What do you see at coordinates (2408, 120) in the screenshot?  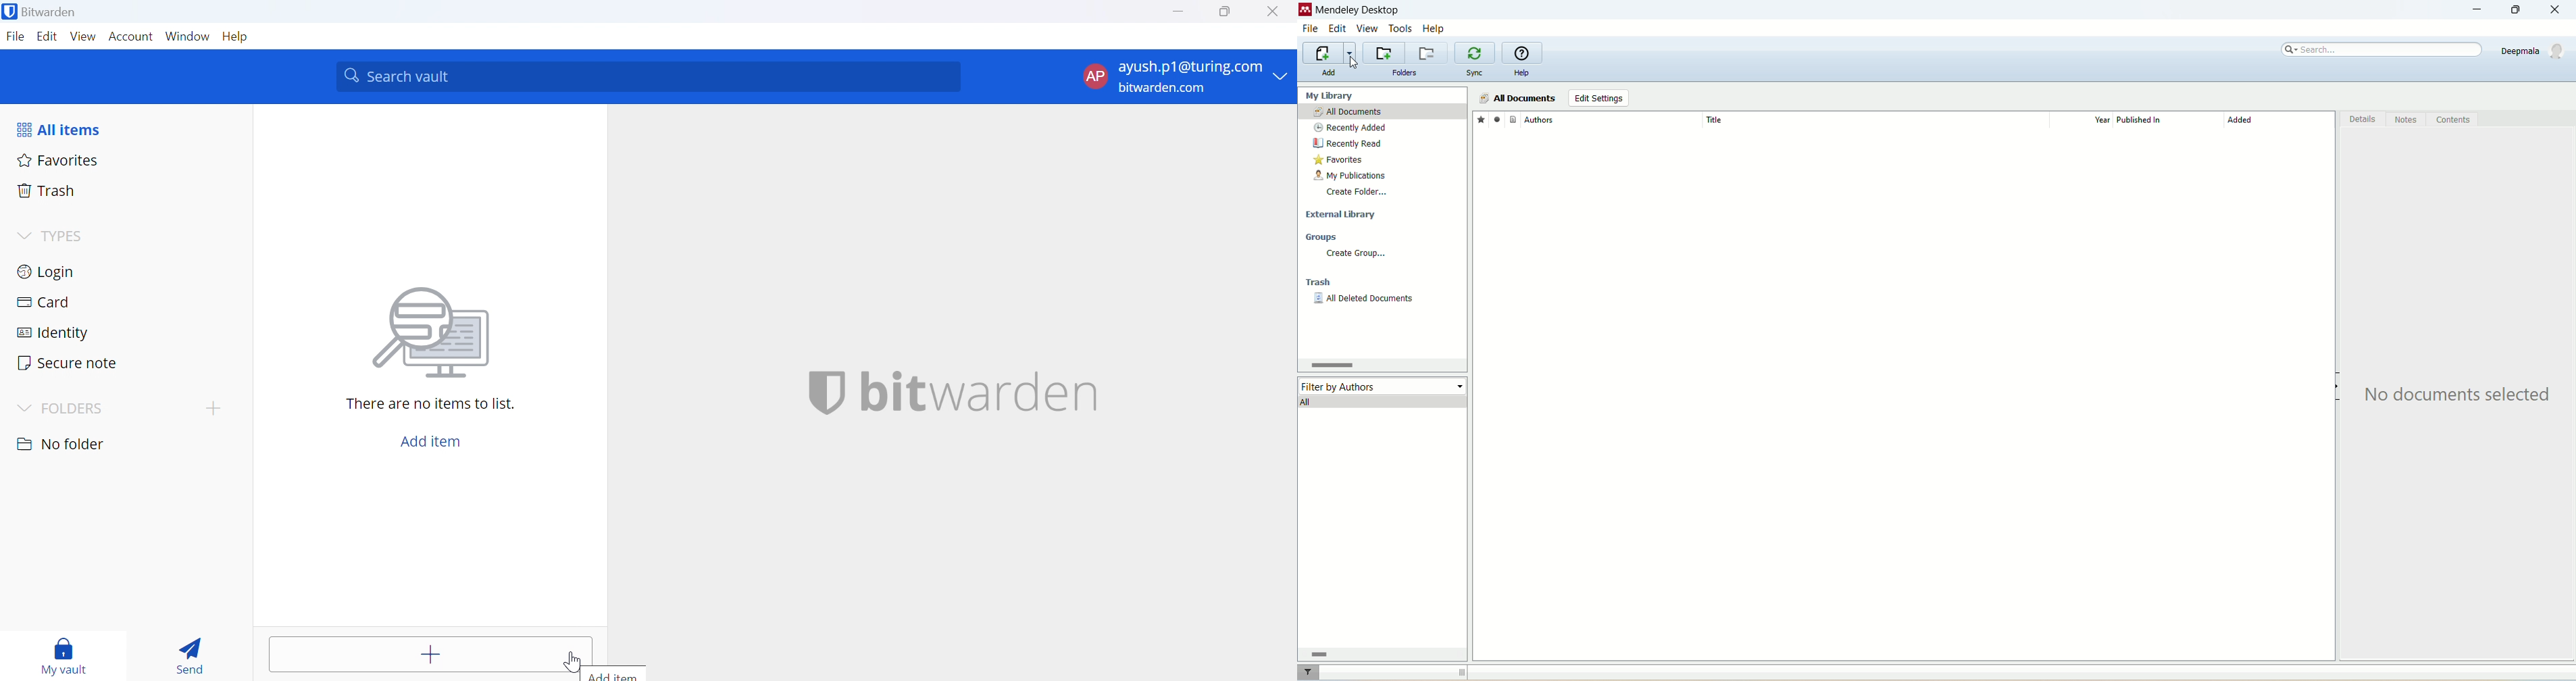 I see `notes` at bounding box center [2408, 120].